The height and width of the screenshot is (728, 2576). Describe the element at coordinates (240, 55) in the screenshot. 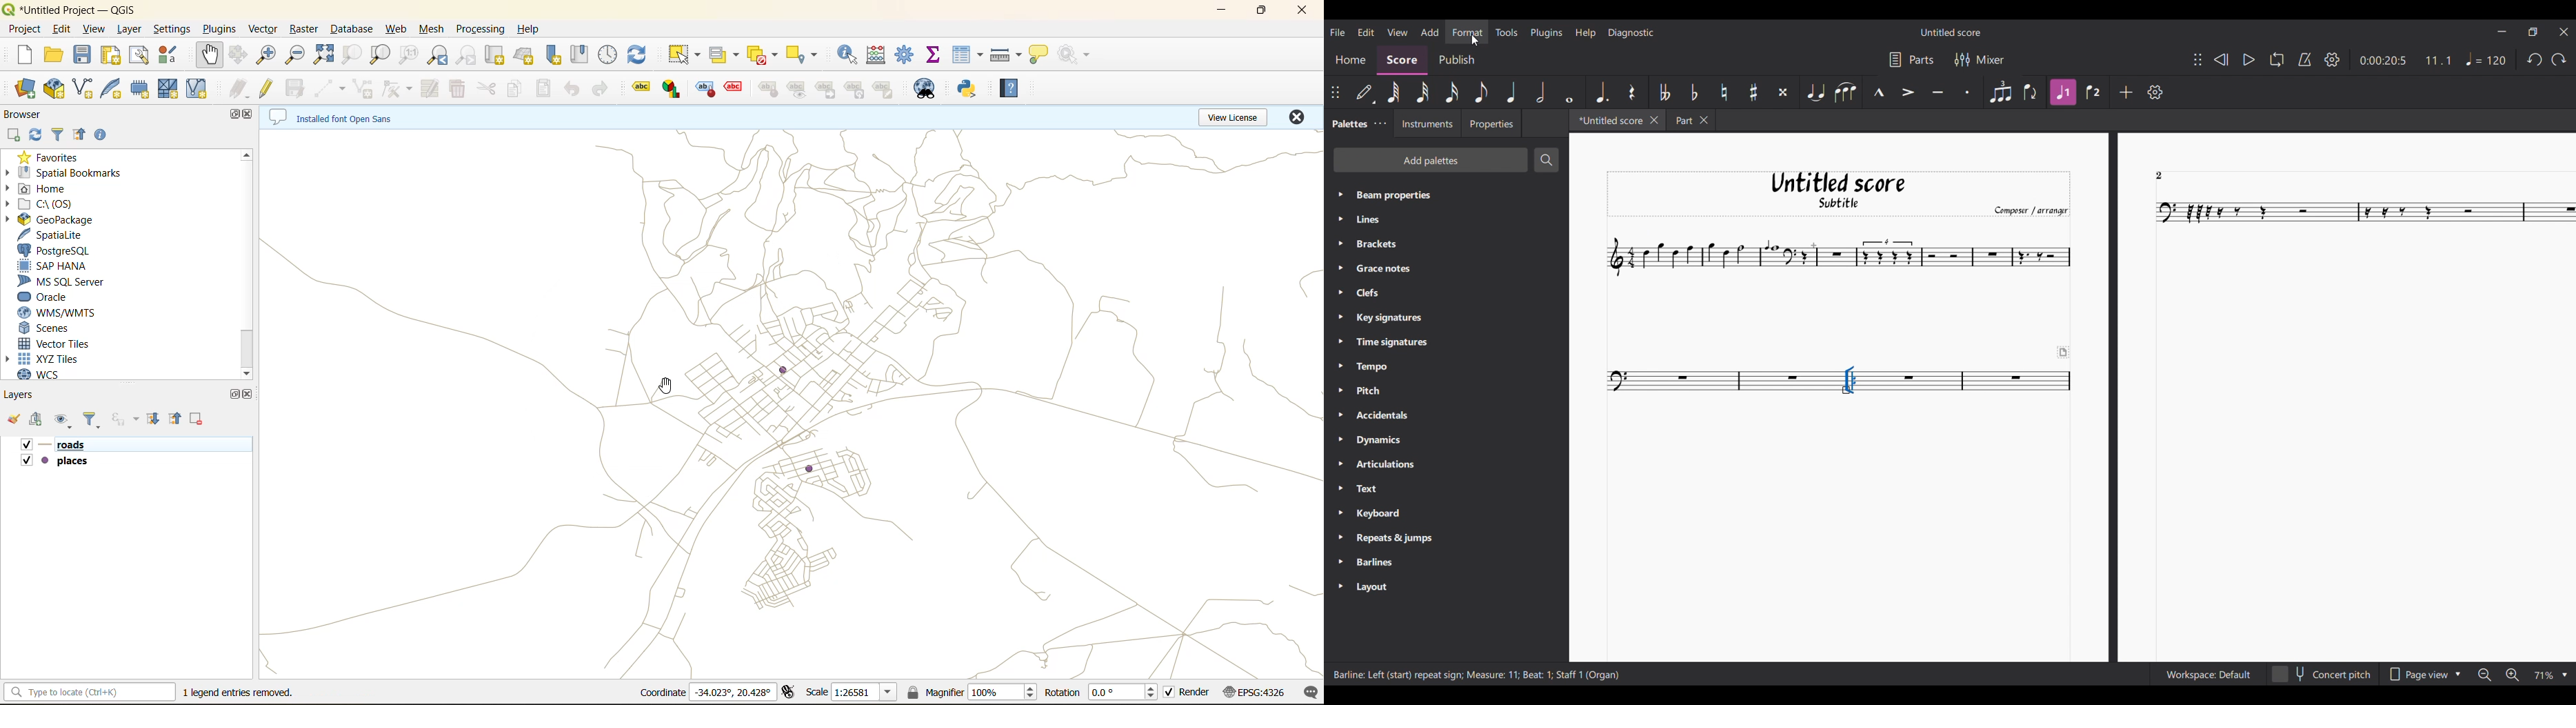

I see `pan to selection` at that location.